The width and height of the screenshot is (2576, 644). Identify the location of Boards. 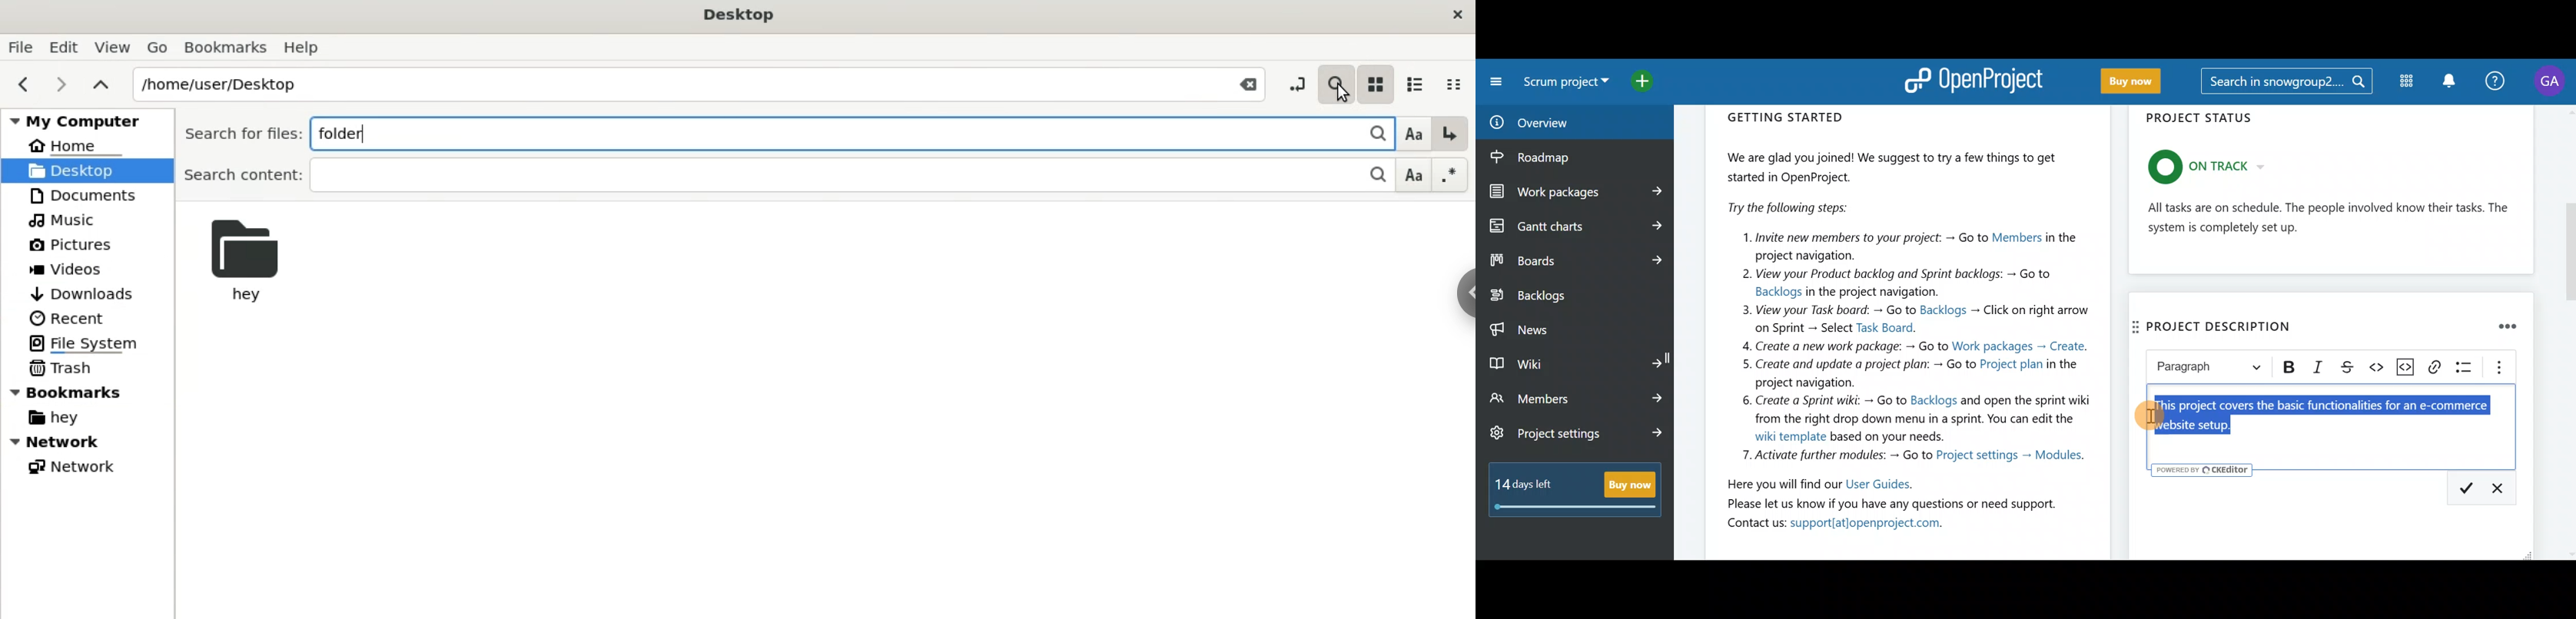
(1575, 260).